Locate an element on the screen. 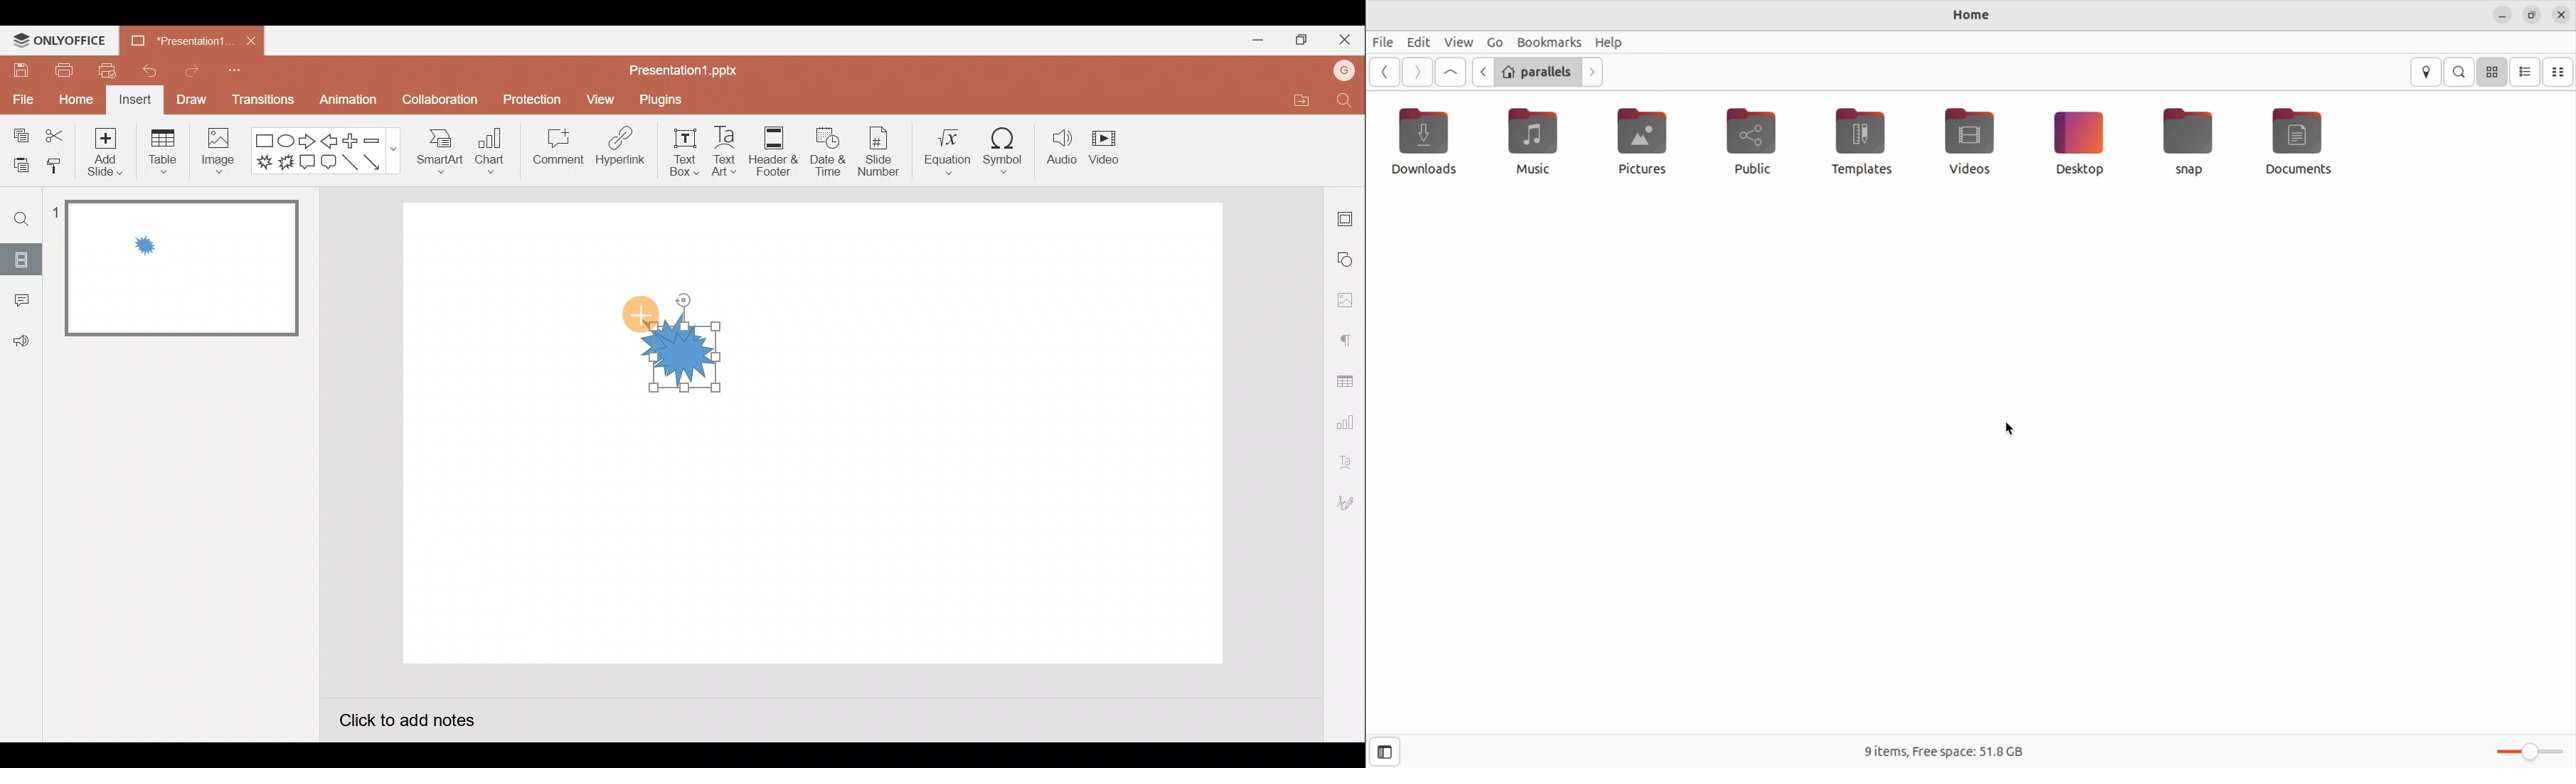 The image size is (2576, 784). Go next is located at coordinates (1594, 73).